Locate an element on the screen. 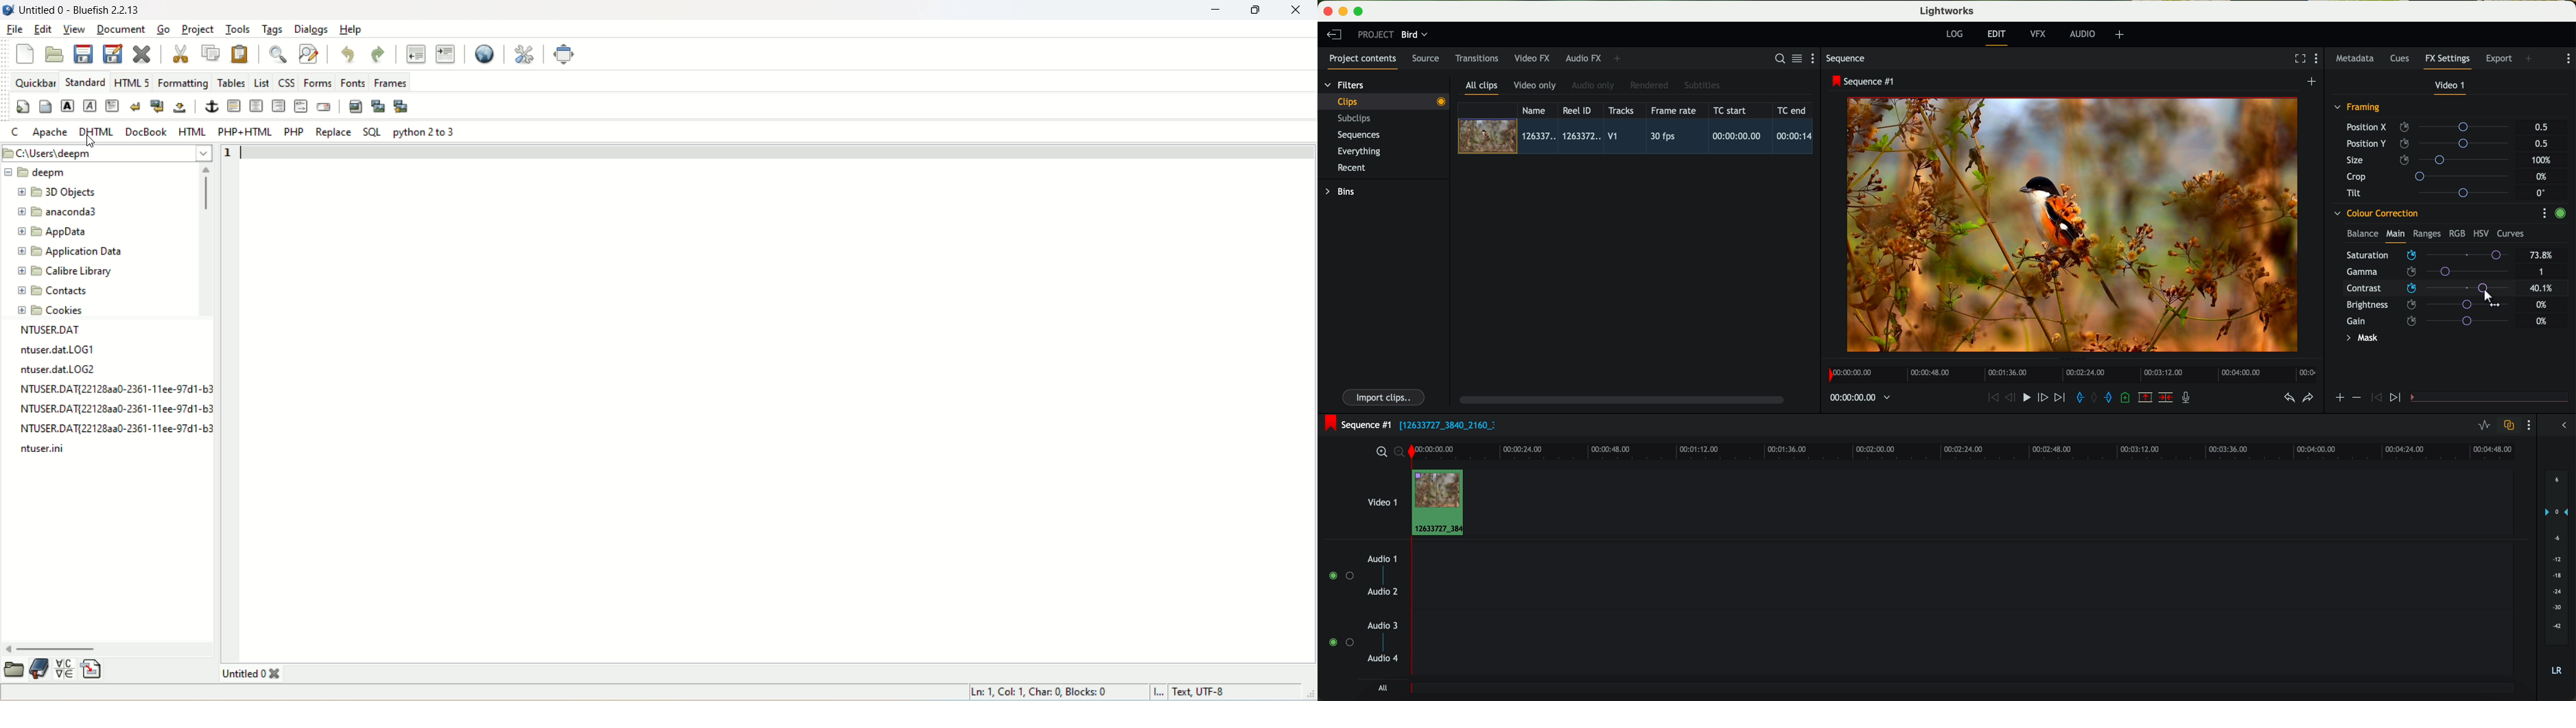 The image size is (2576, 728). minimize program is located at coordinates (1345, 12).